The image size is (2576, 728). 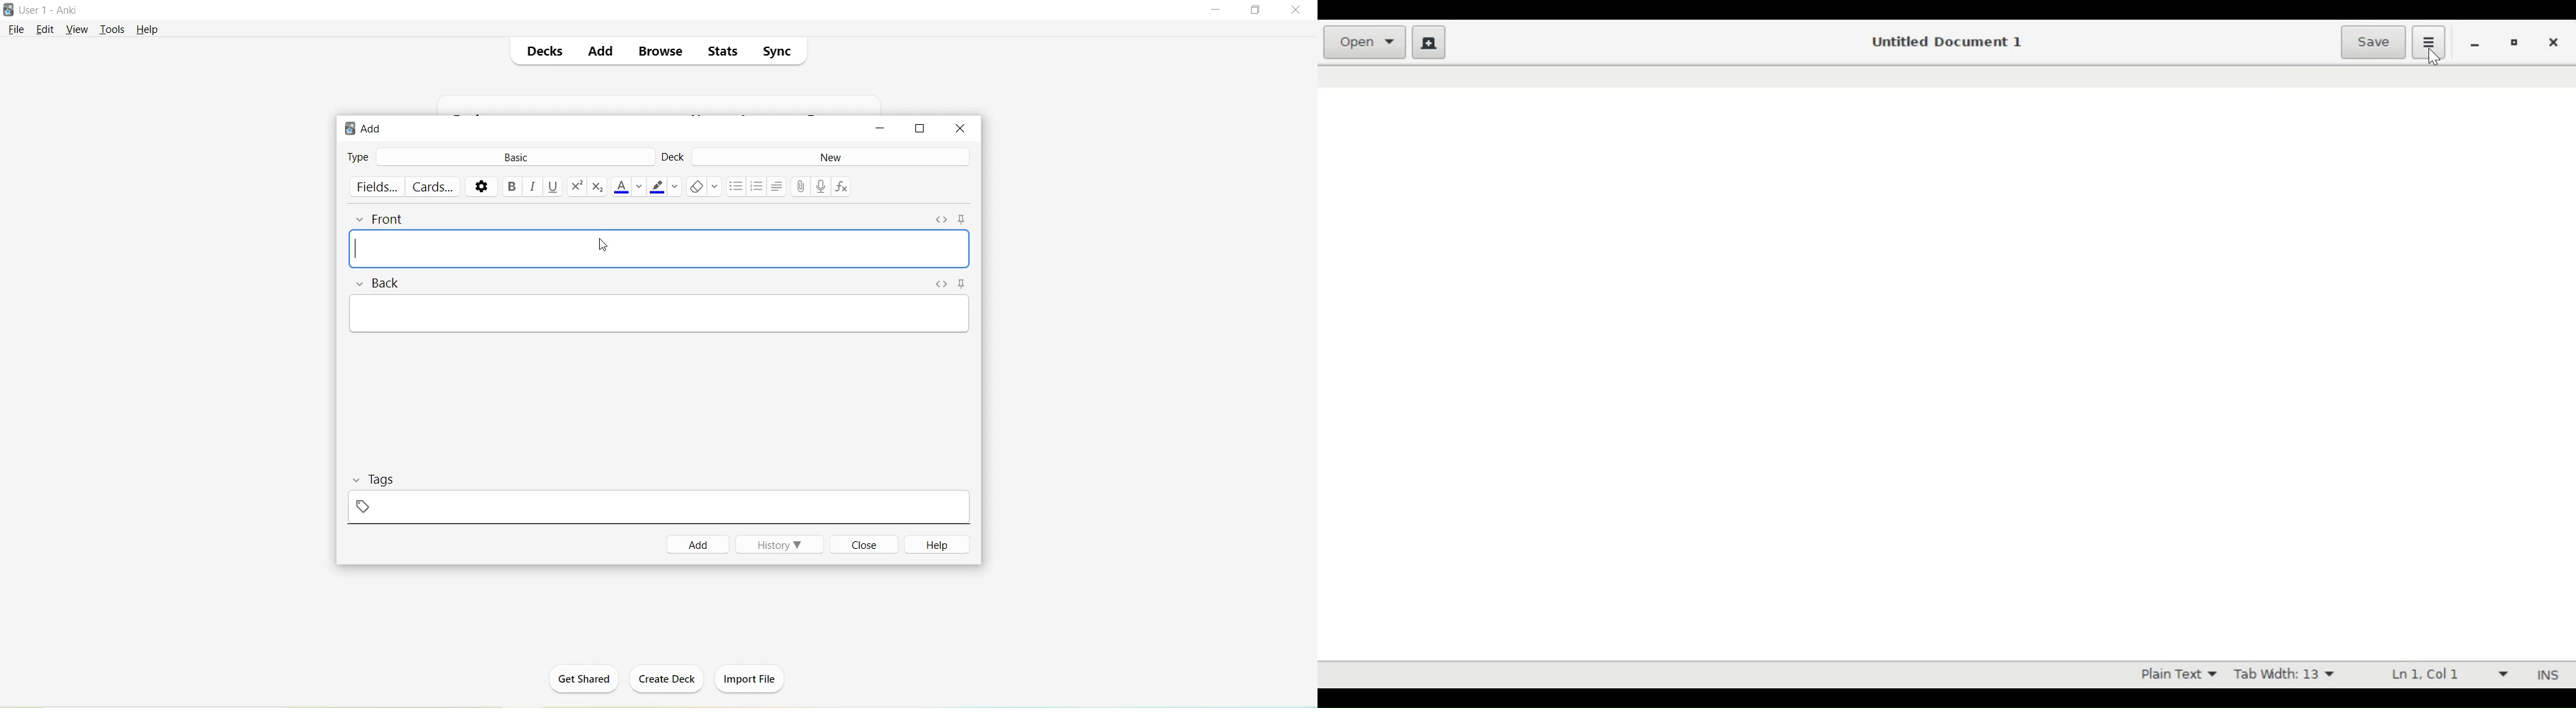 I want to click on Untitled Document 1, so click(x=1950, y=42).